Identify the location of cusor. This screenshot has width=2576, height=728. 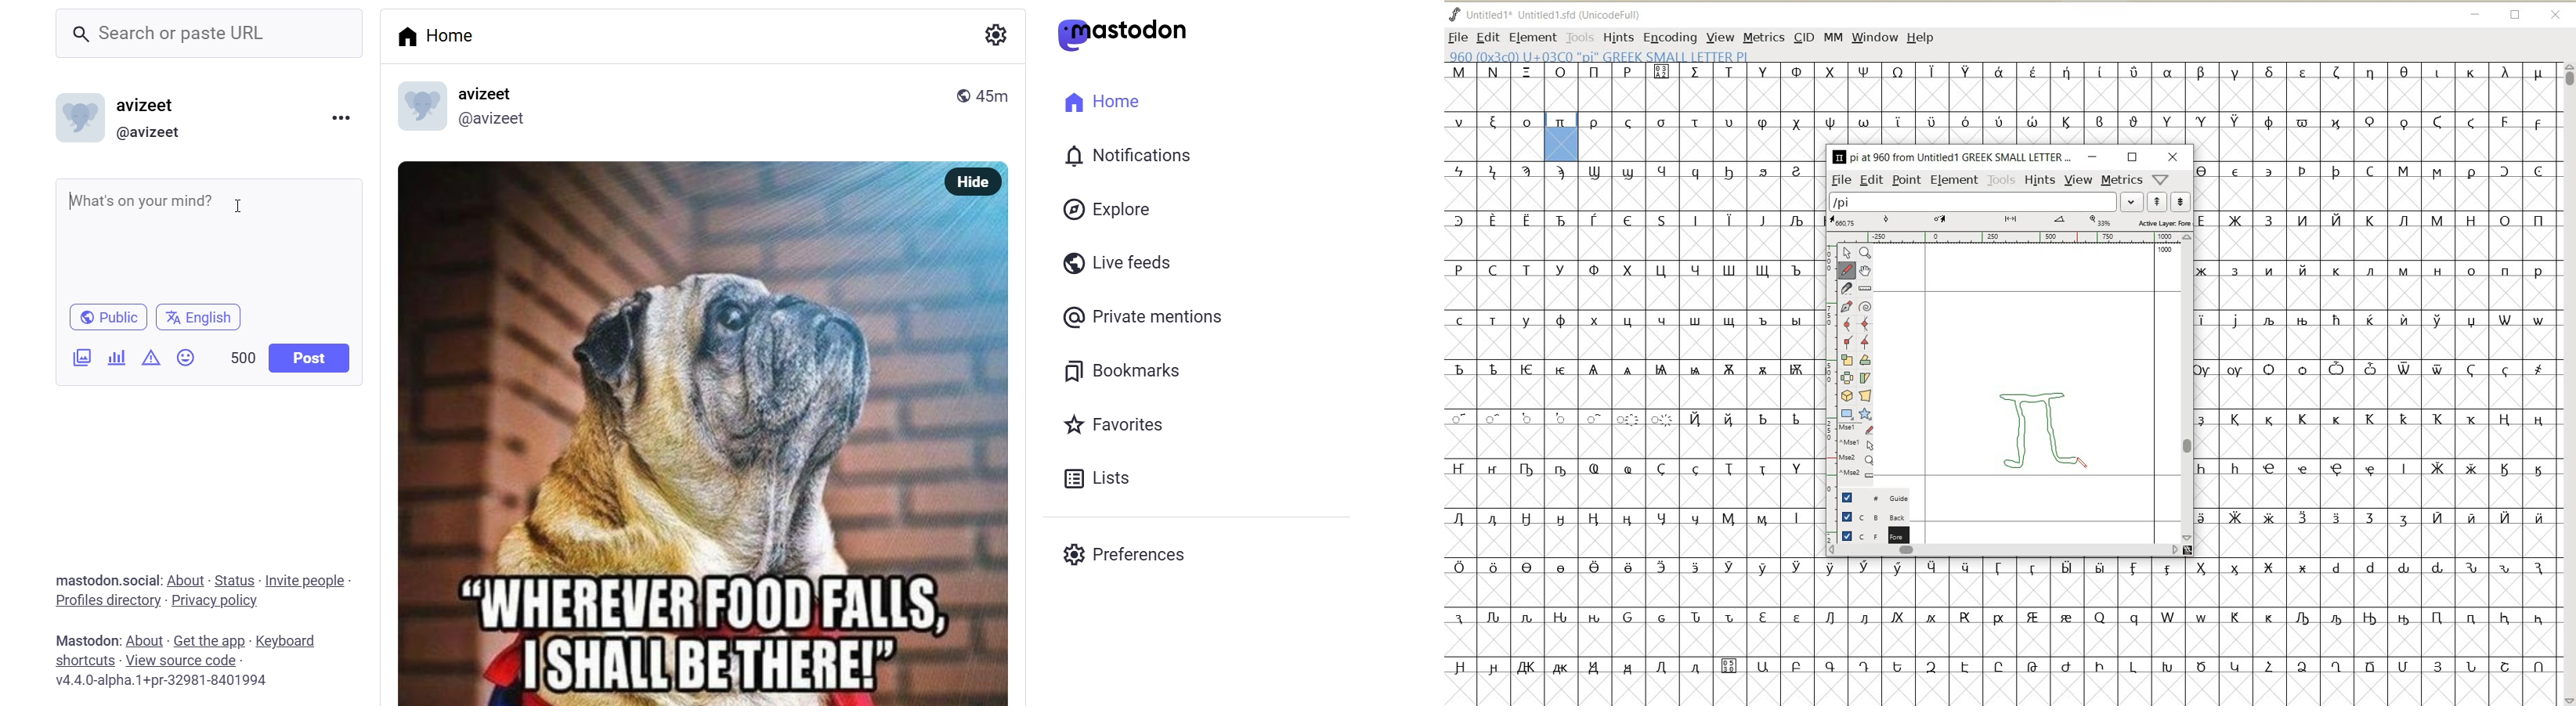
(240, 204).